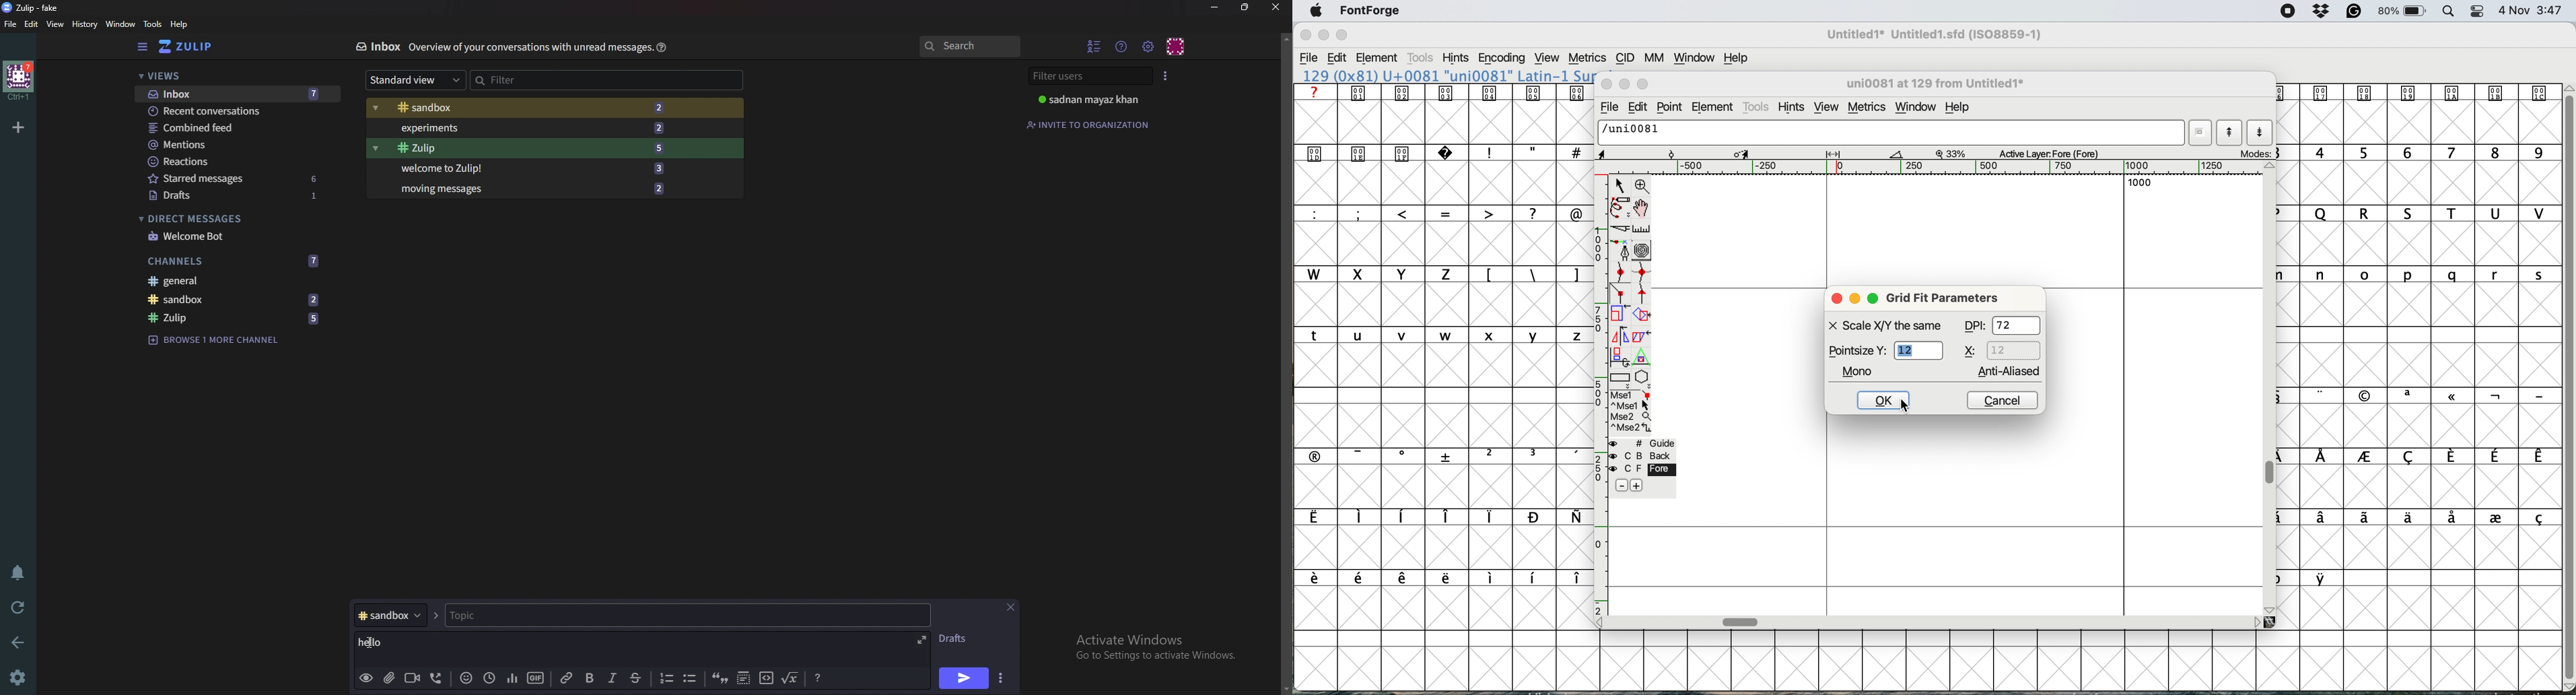 The image size is (2576, 700). Describe the element at coordinates (1833, 154) in the screenshot. I see `Width/Spacing Tool` at that location.